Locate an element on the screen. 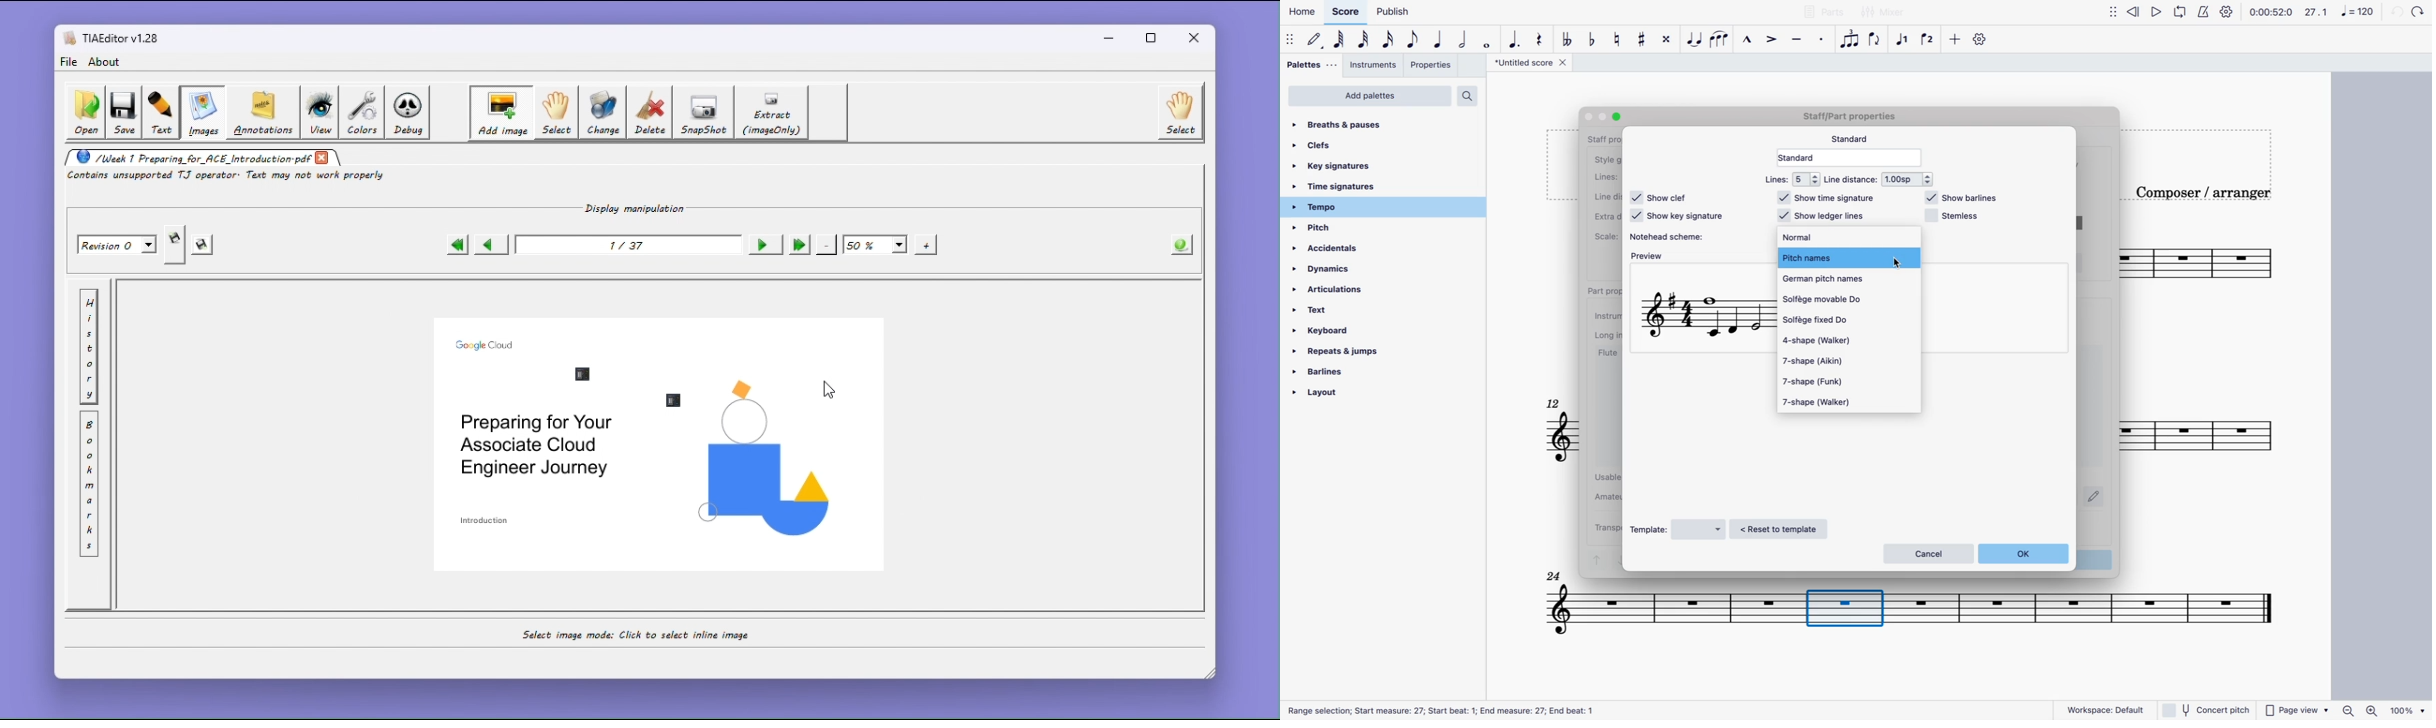  more is located at coordinates (1955, 38).